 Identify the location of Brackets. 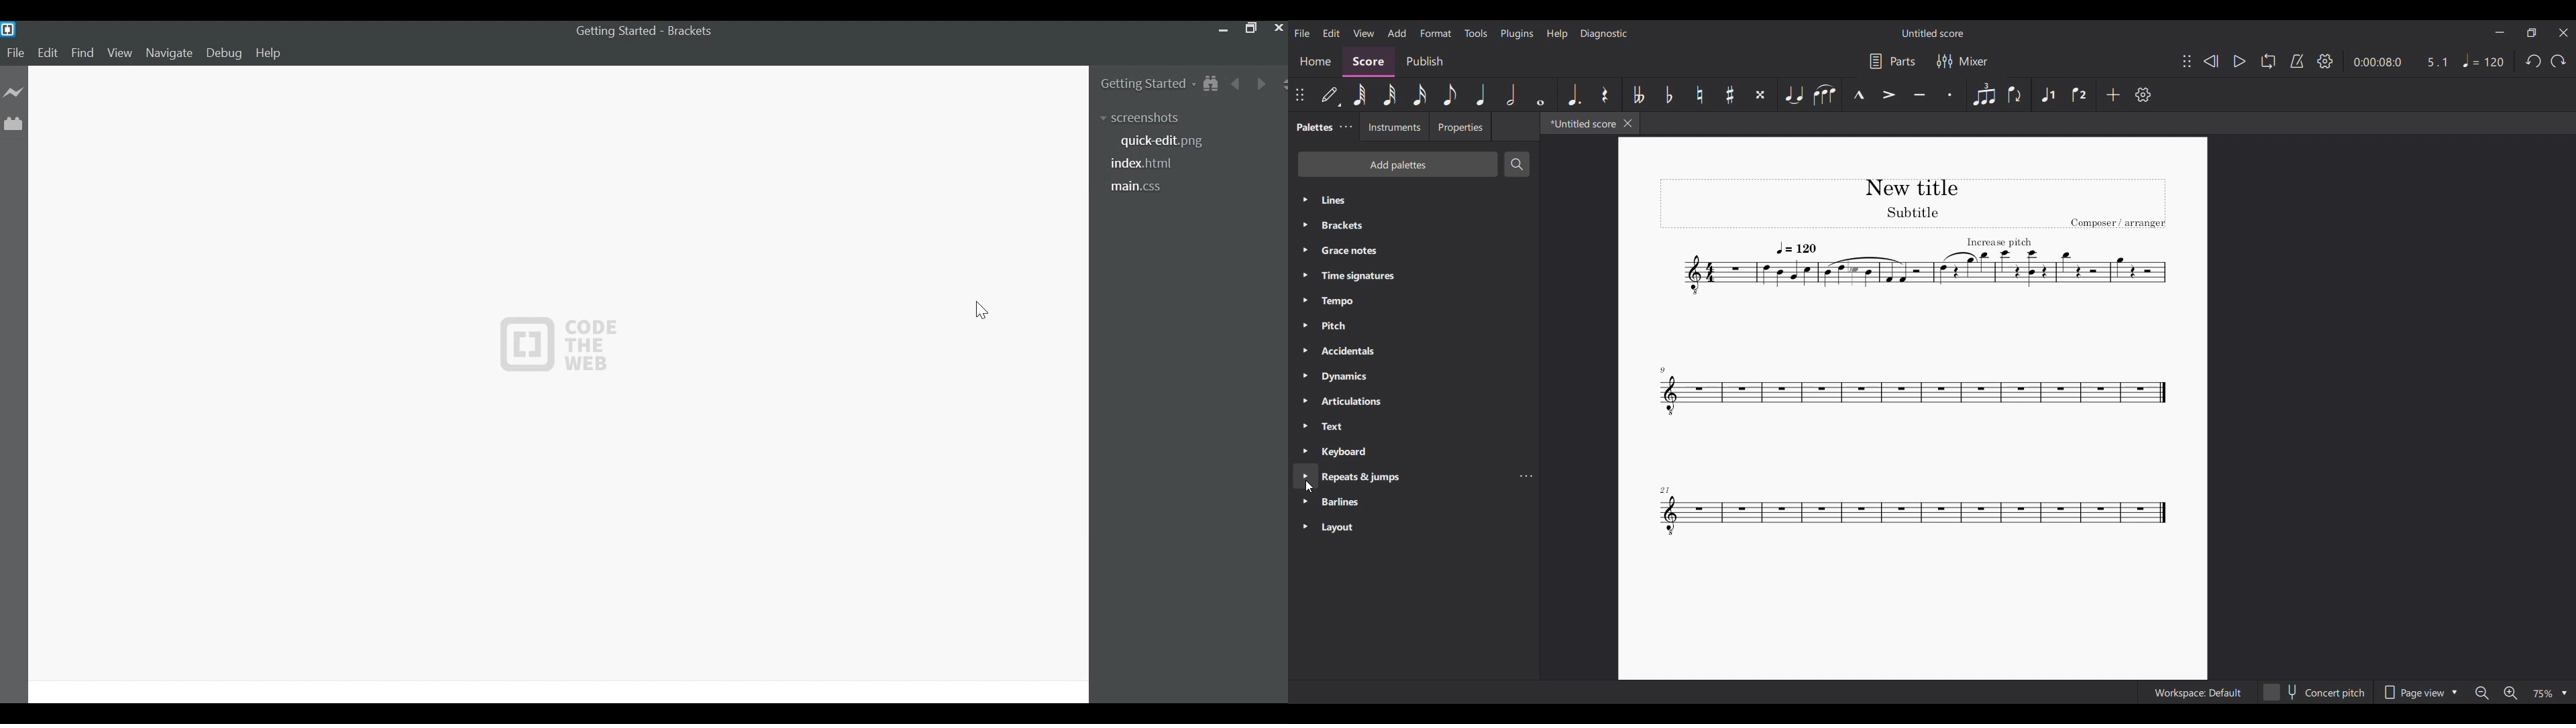
(1414, 225).